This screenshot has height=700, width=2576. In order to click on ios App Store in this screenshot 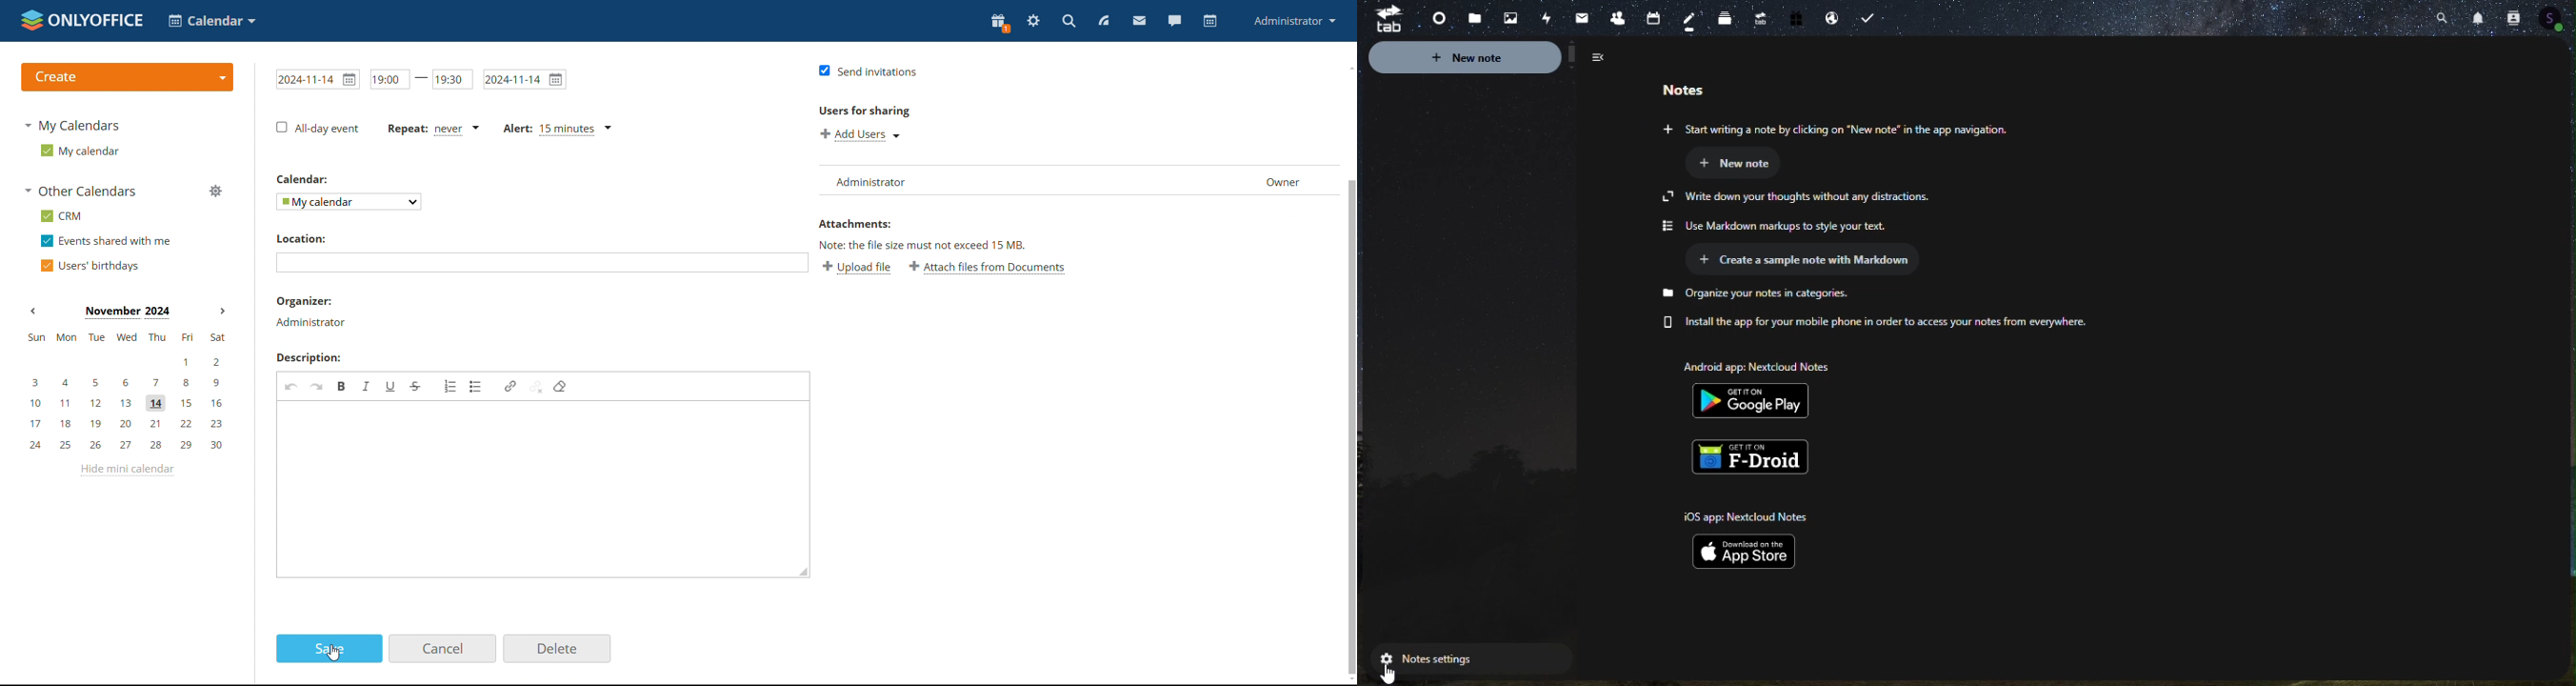, I will do `click(1755, 552)`.